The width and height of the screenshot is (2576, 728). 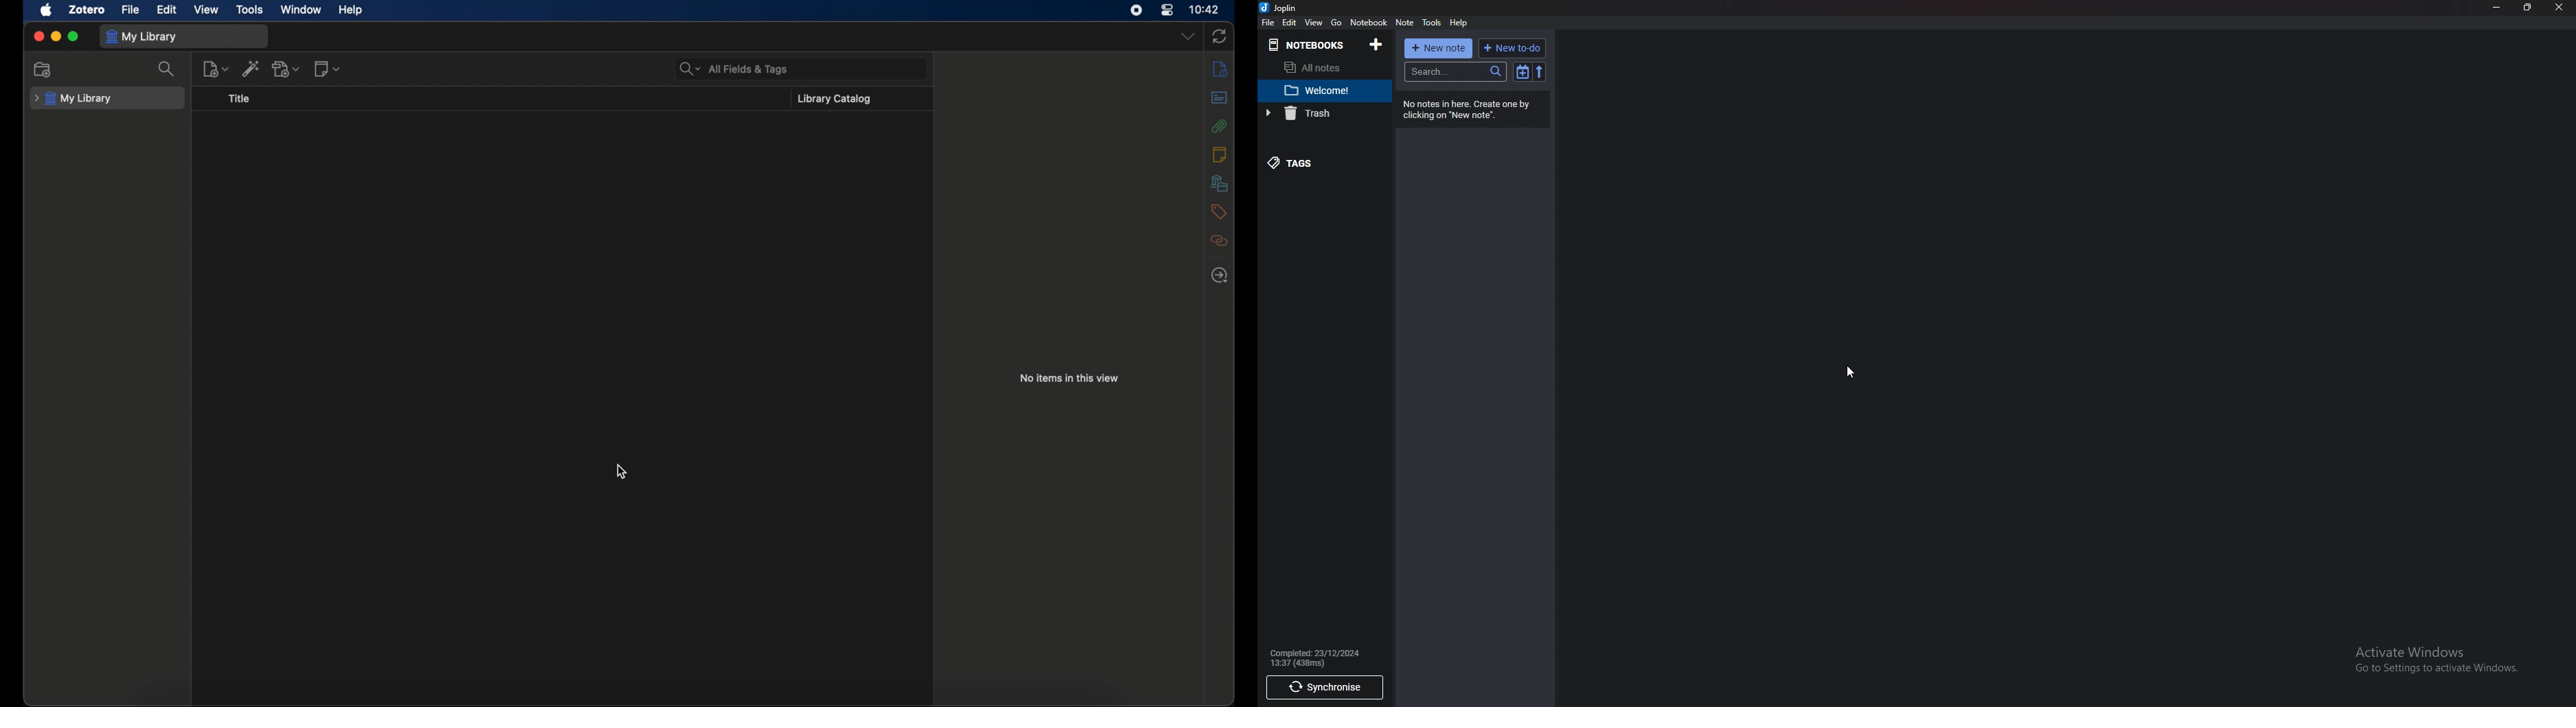 I want to click on related, so click(x=1219, y=240).